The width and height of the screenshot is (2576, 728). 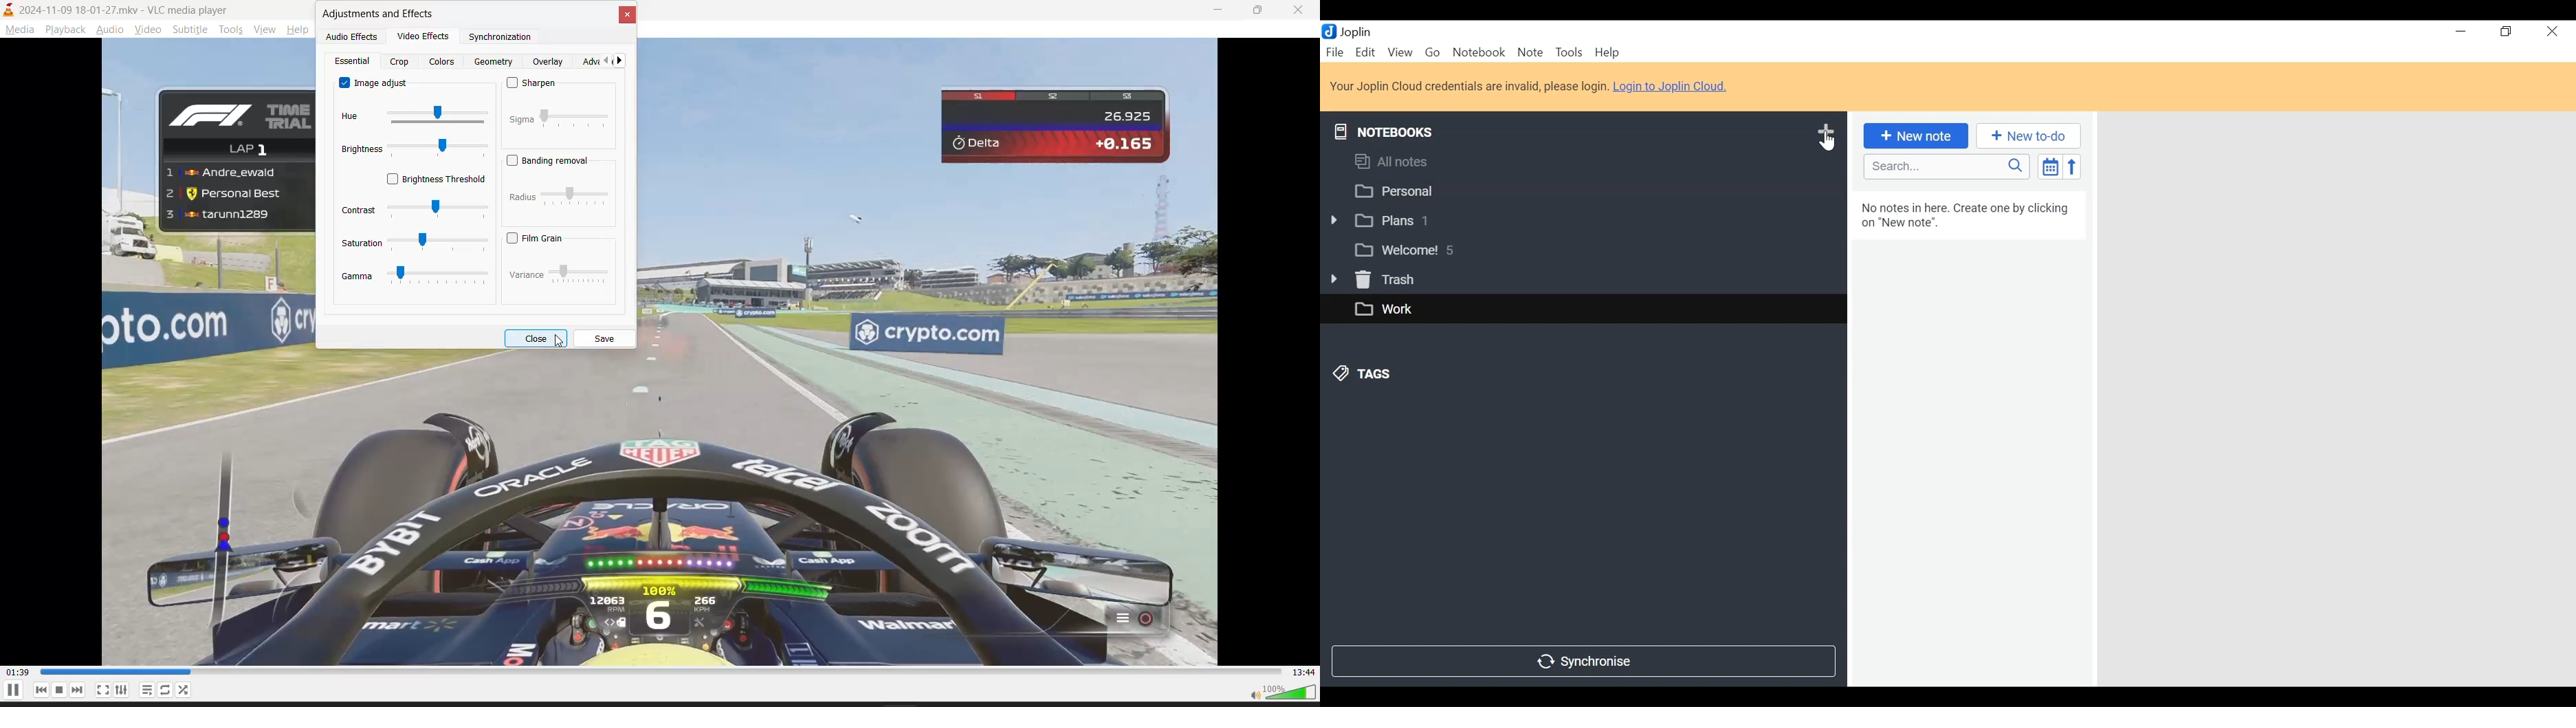 What do you see at coordinates (1578, 249) in the screenshot?
I see `welcome! 5 ` at bounding box center [1578, 249].